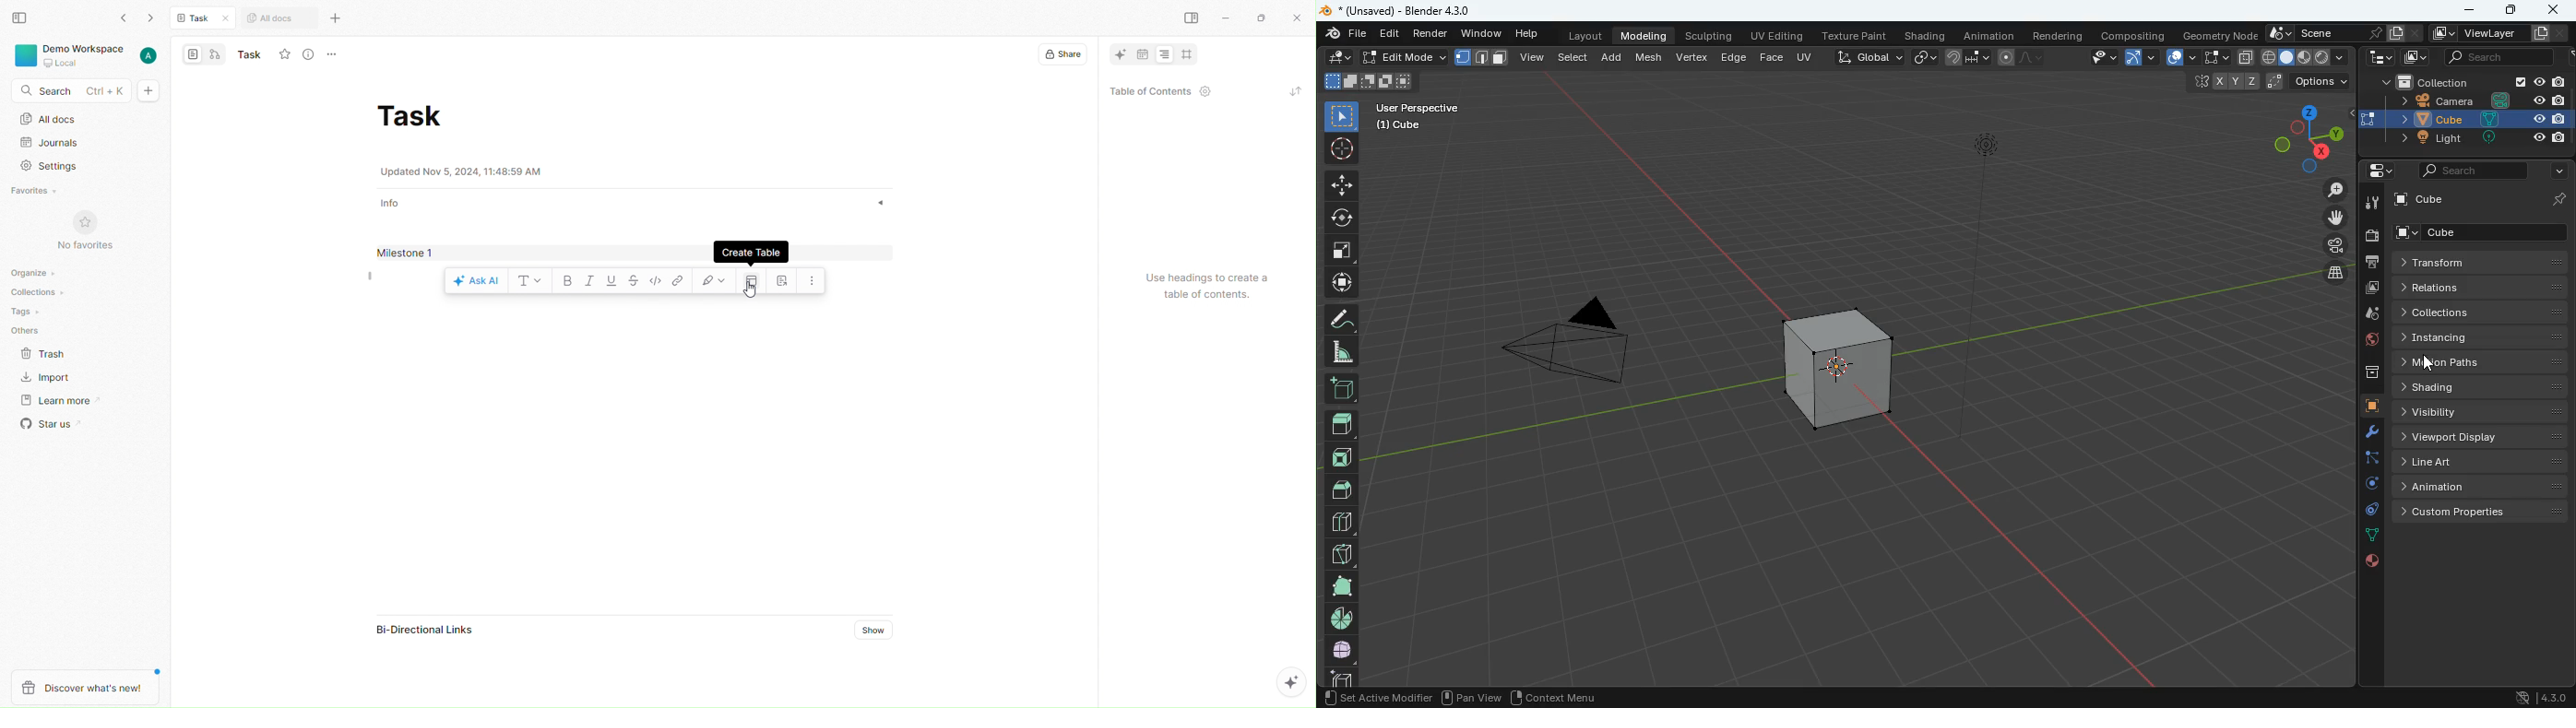  Describe the element at coordinates (2298, 137) in the screenshot. I see `dimension` at that location.